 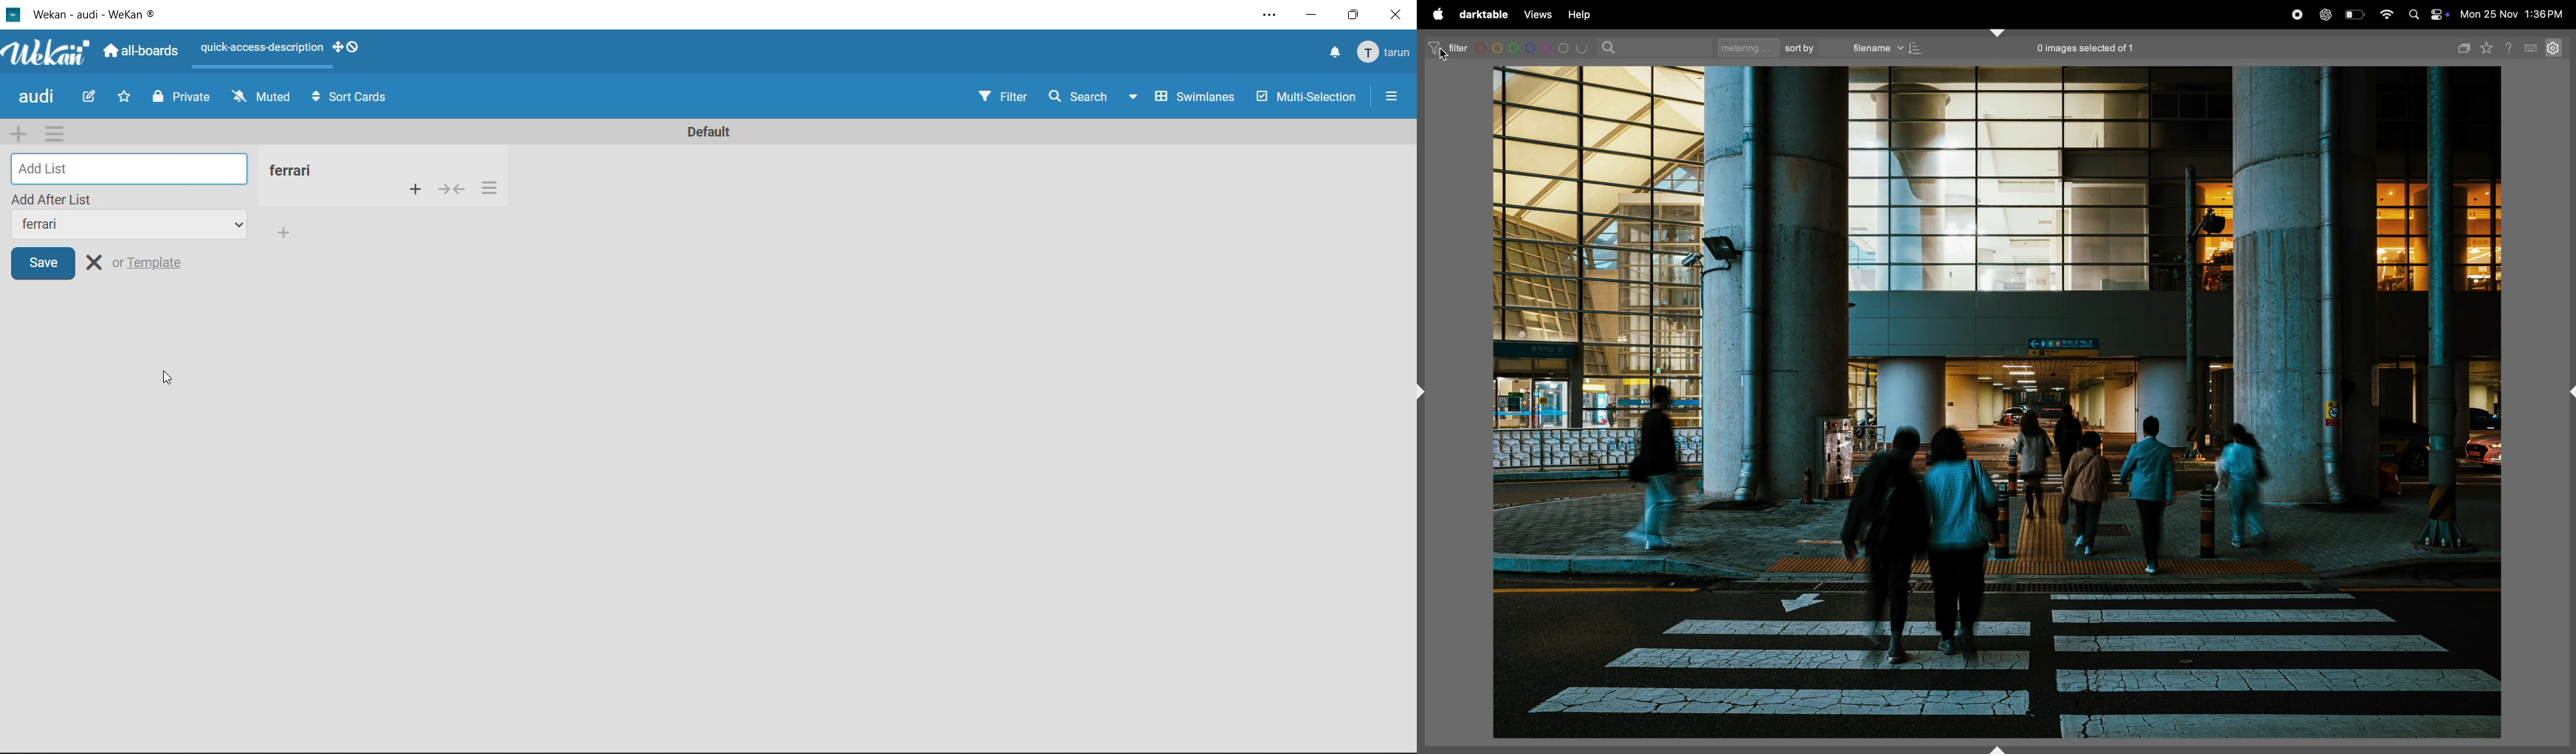 What do you see at coordinates (2465, 47) in the screenshot?
I see `copy` at bounding box center [2465, 47].